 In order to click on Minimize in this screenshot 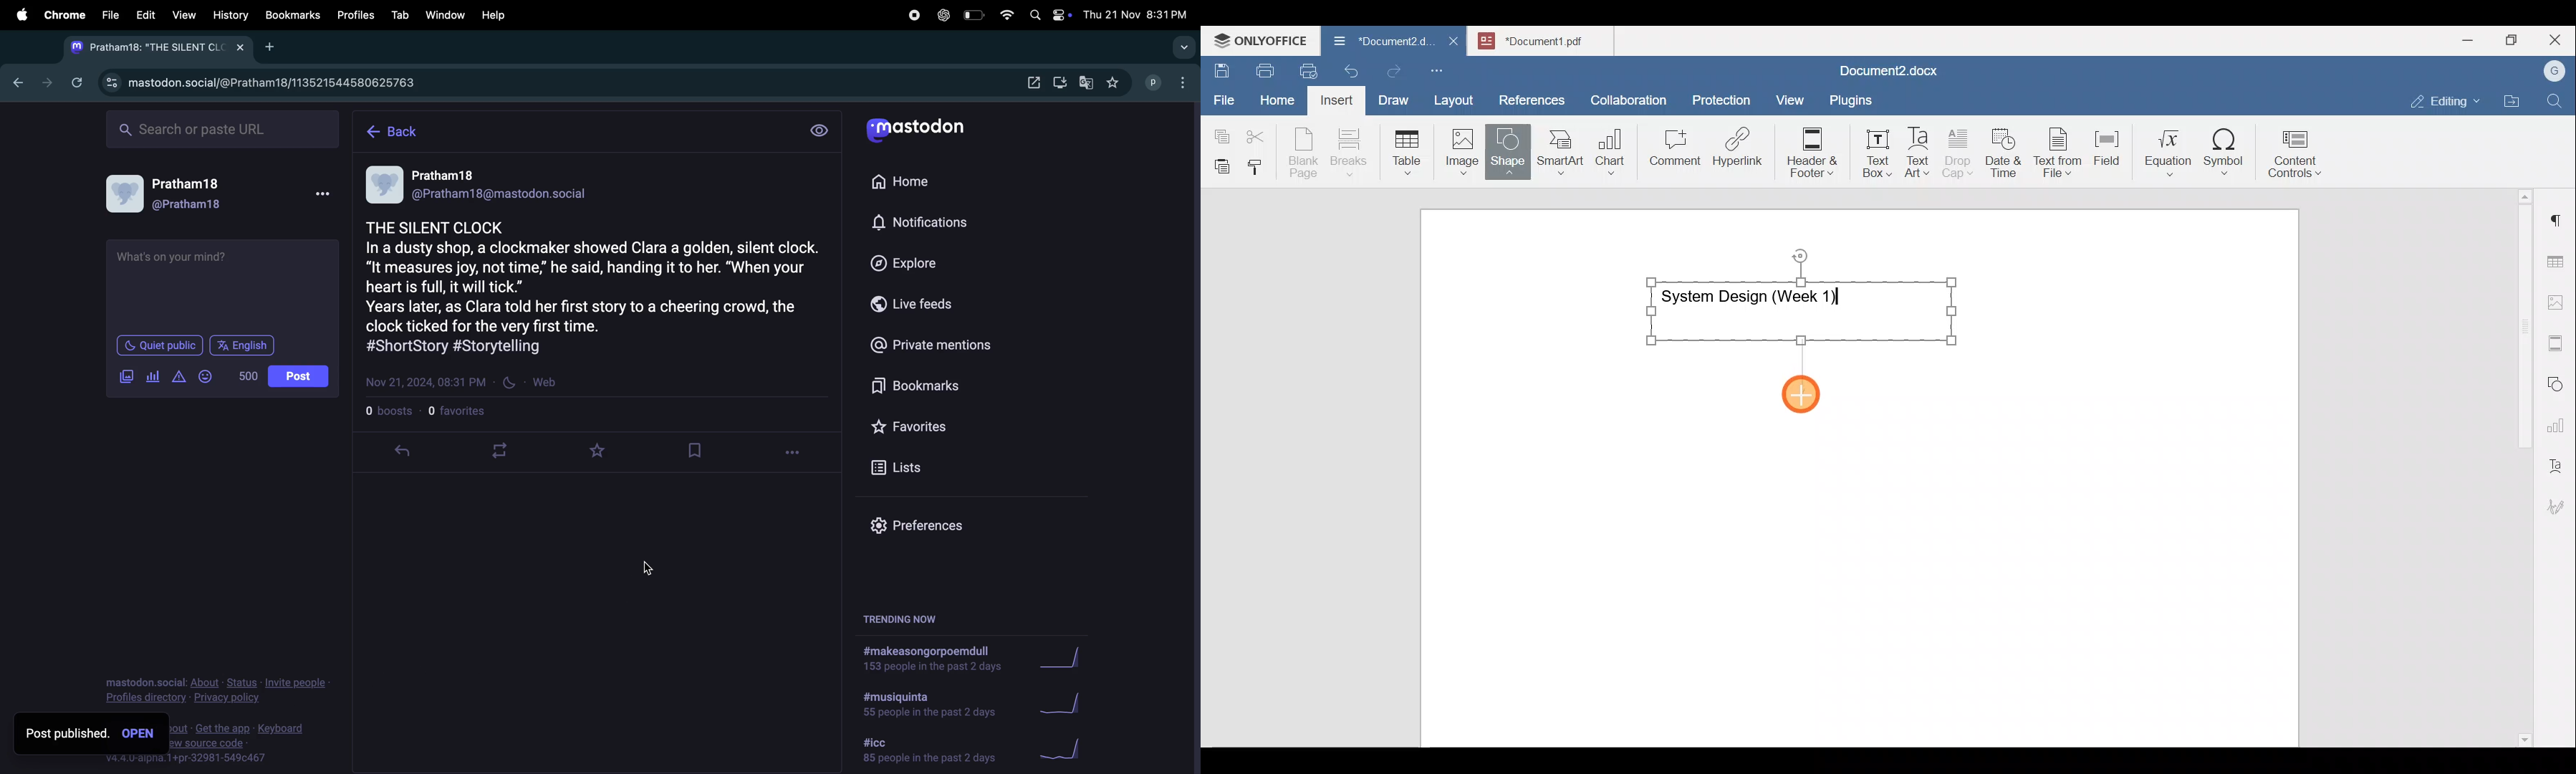, I will do `click(2467, 39)`.